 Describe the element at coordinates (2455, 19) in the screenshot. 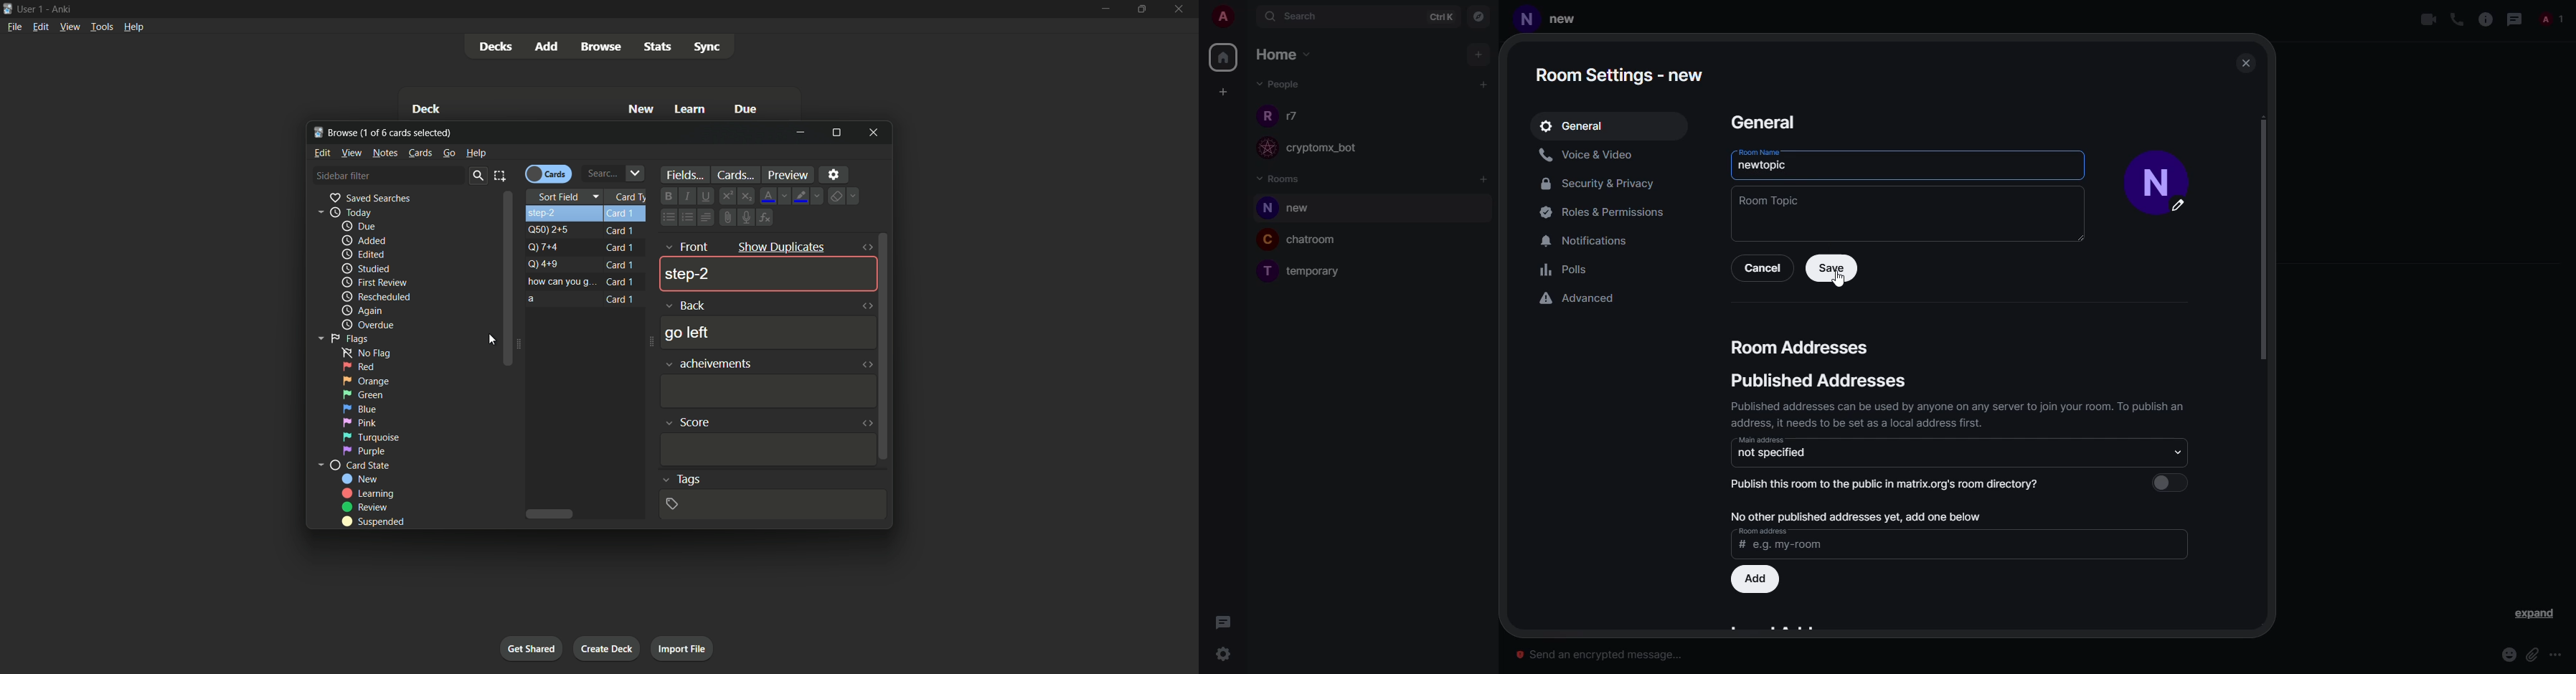

I see `voice call` at that location.